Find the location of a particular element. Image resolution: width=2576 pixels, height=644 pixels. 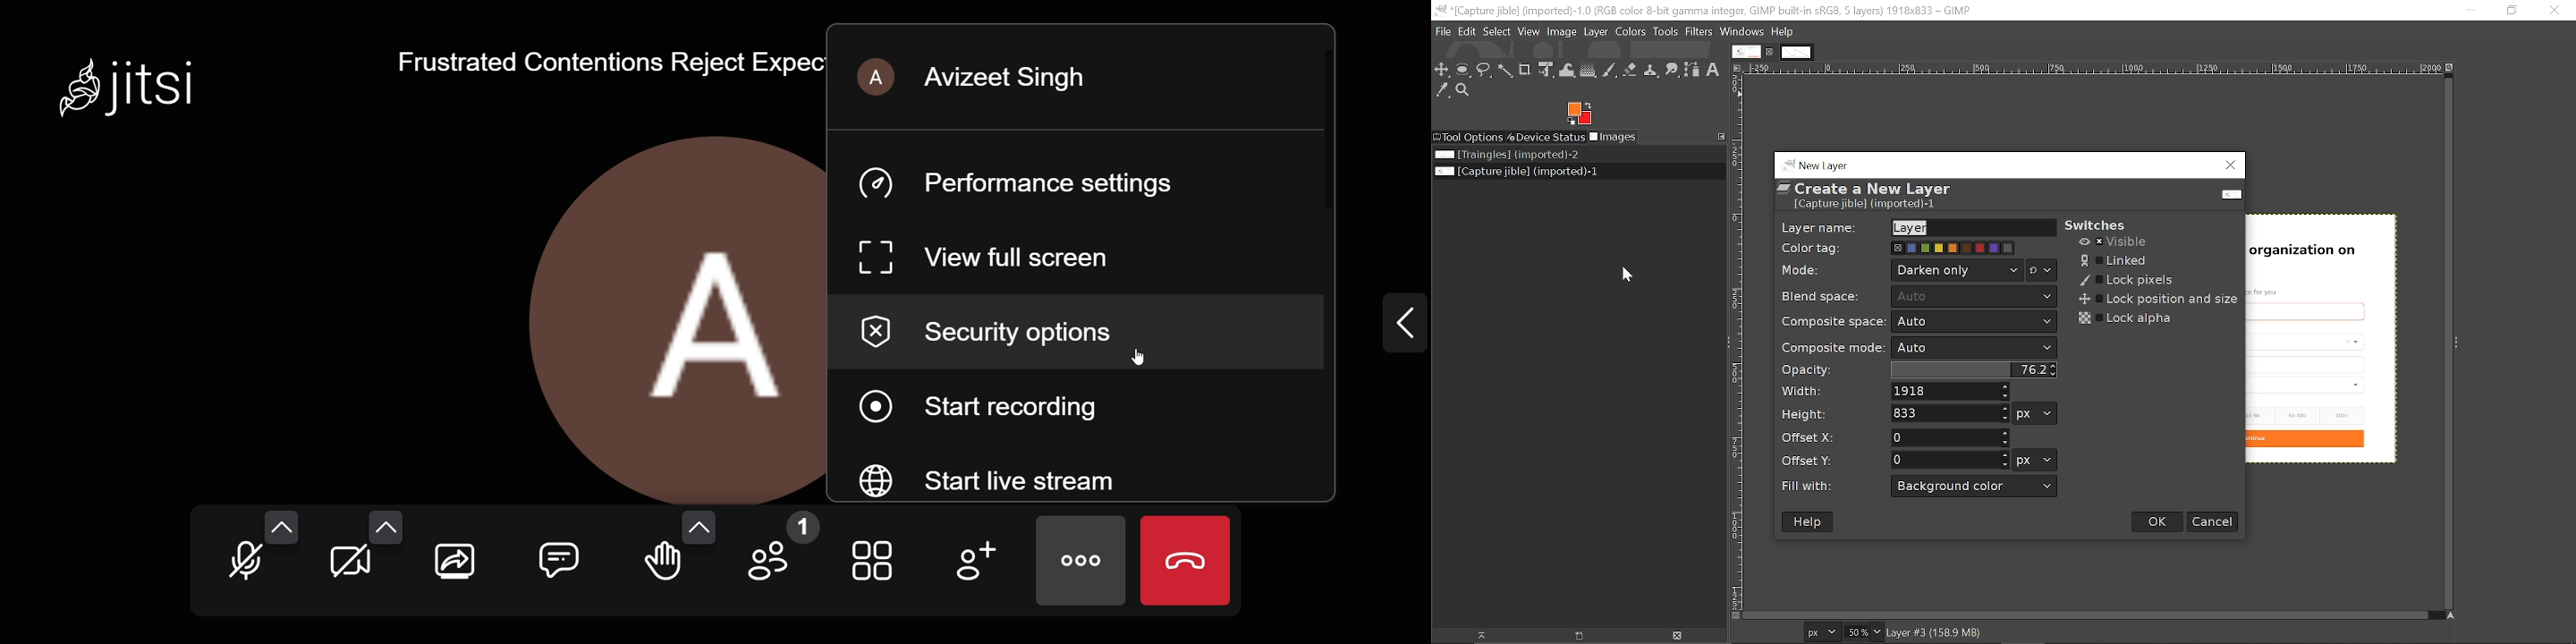

View is located at coordinates (1529, 31).